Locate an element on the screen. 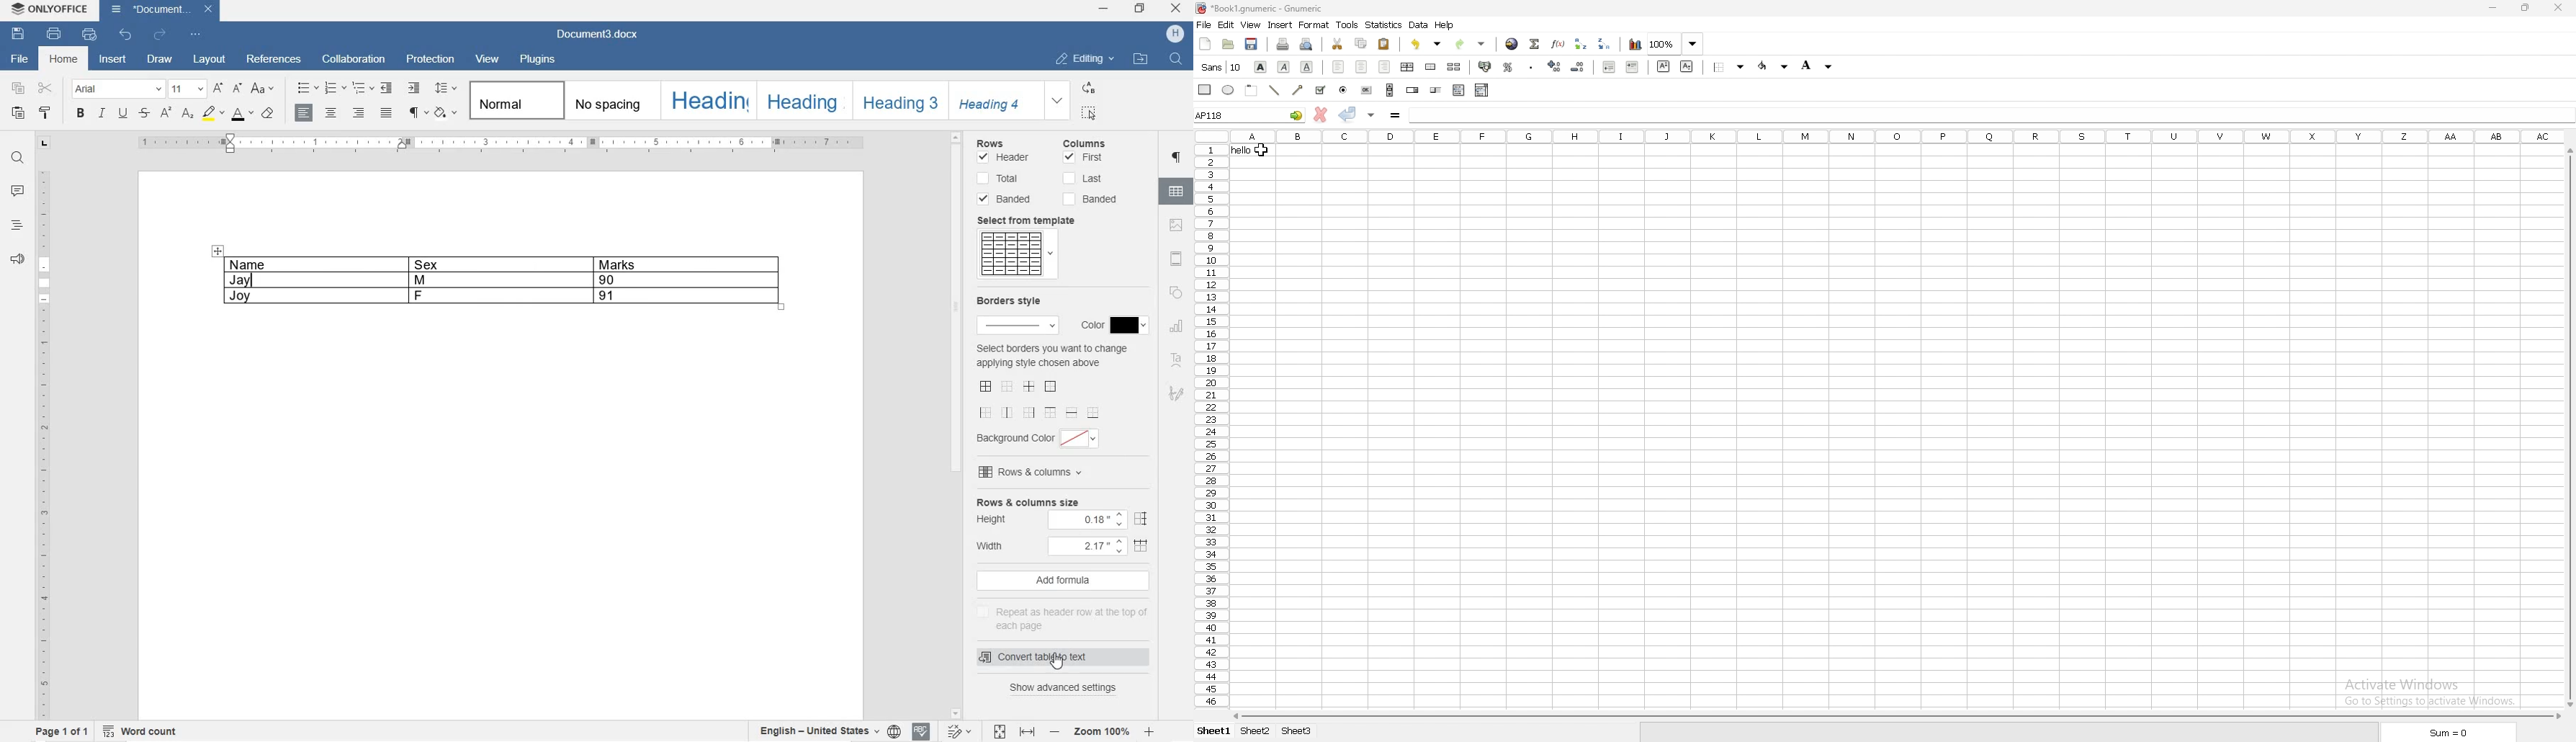 The height and width of the screenshot is (756, 2576). print is located at coordinates (1283, 44).